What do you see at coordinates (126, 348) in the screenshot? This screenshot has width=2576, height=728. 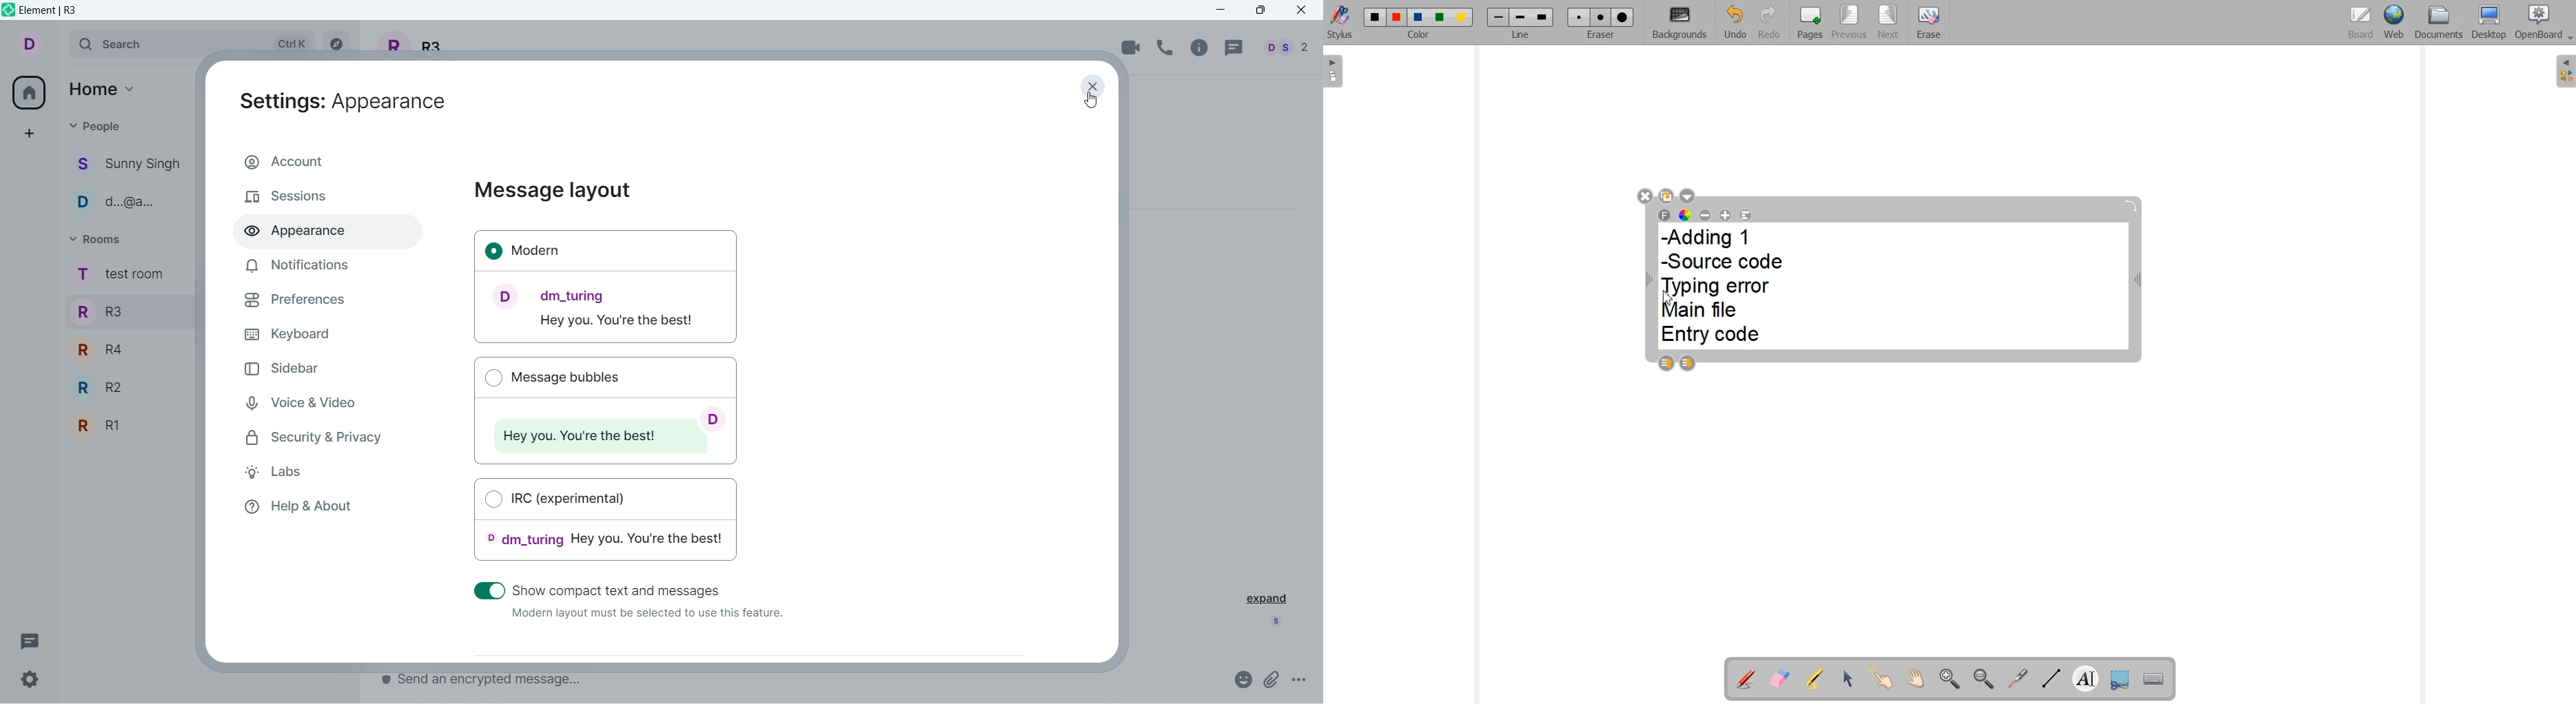 I see `R4` at bounding box center [126, 348].